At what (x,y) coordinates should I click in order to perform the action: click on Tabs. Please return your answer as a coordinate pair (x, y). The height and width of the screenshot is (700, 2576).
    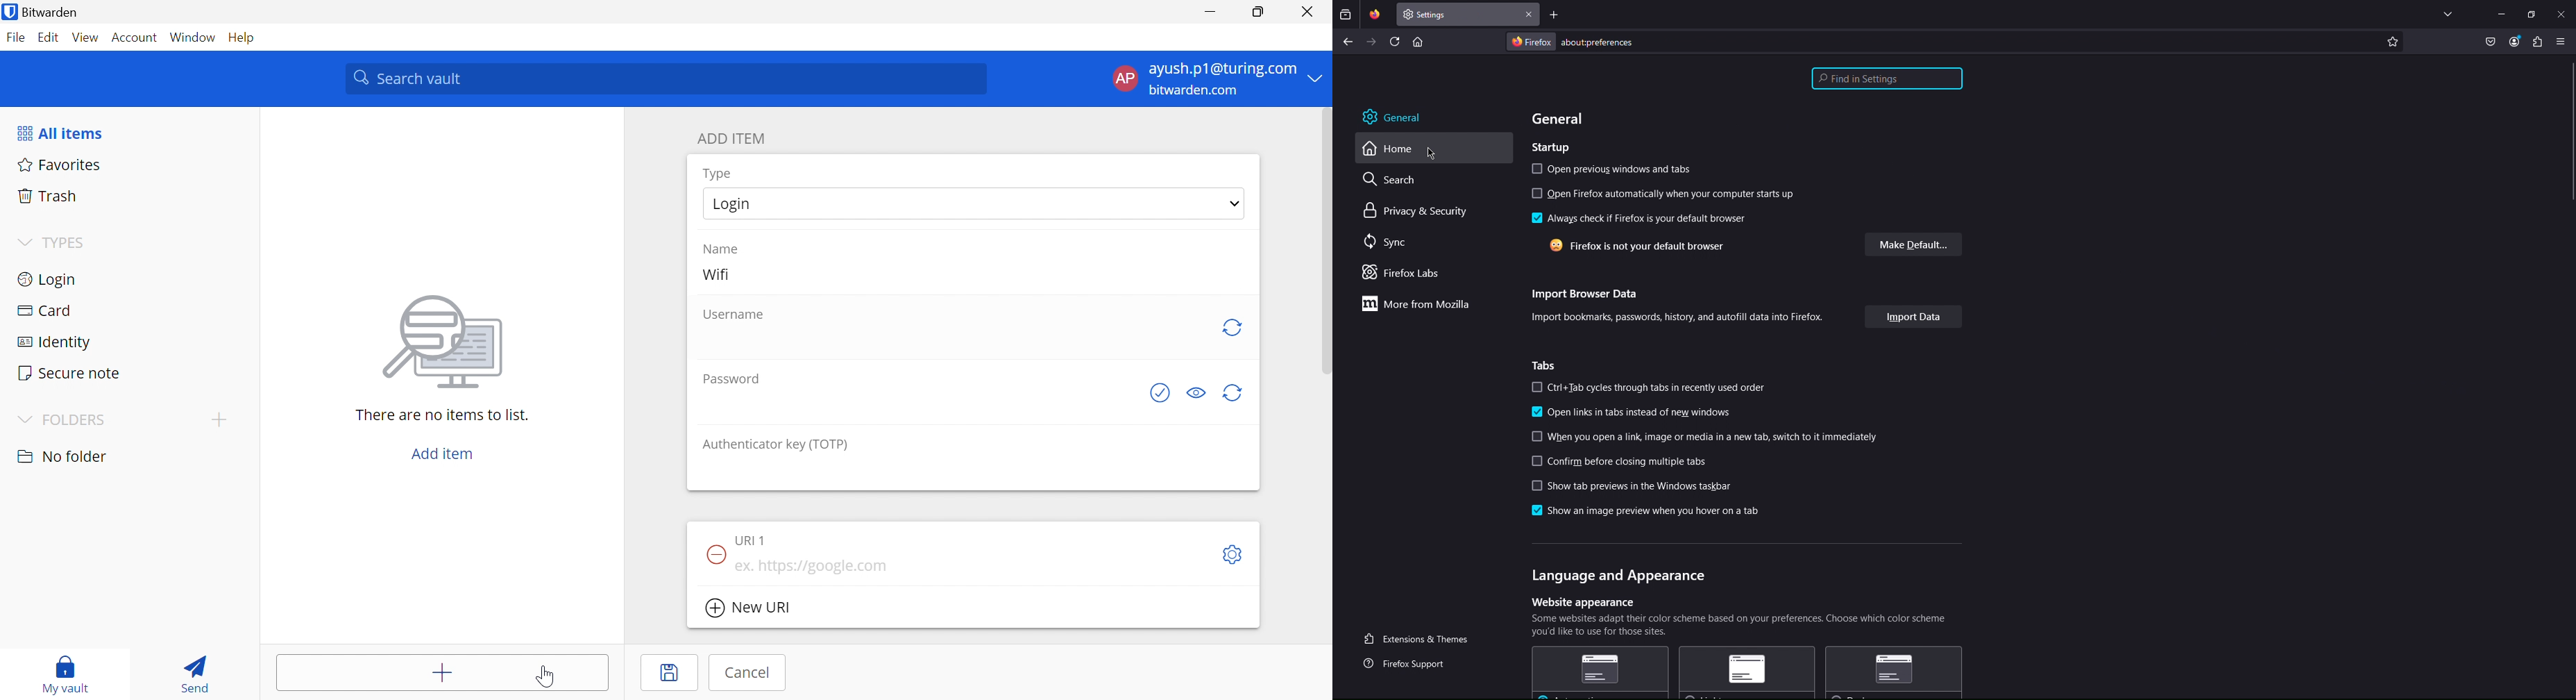
    Looking at the image, I should click on (1544, 366).